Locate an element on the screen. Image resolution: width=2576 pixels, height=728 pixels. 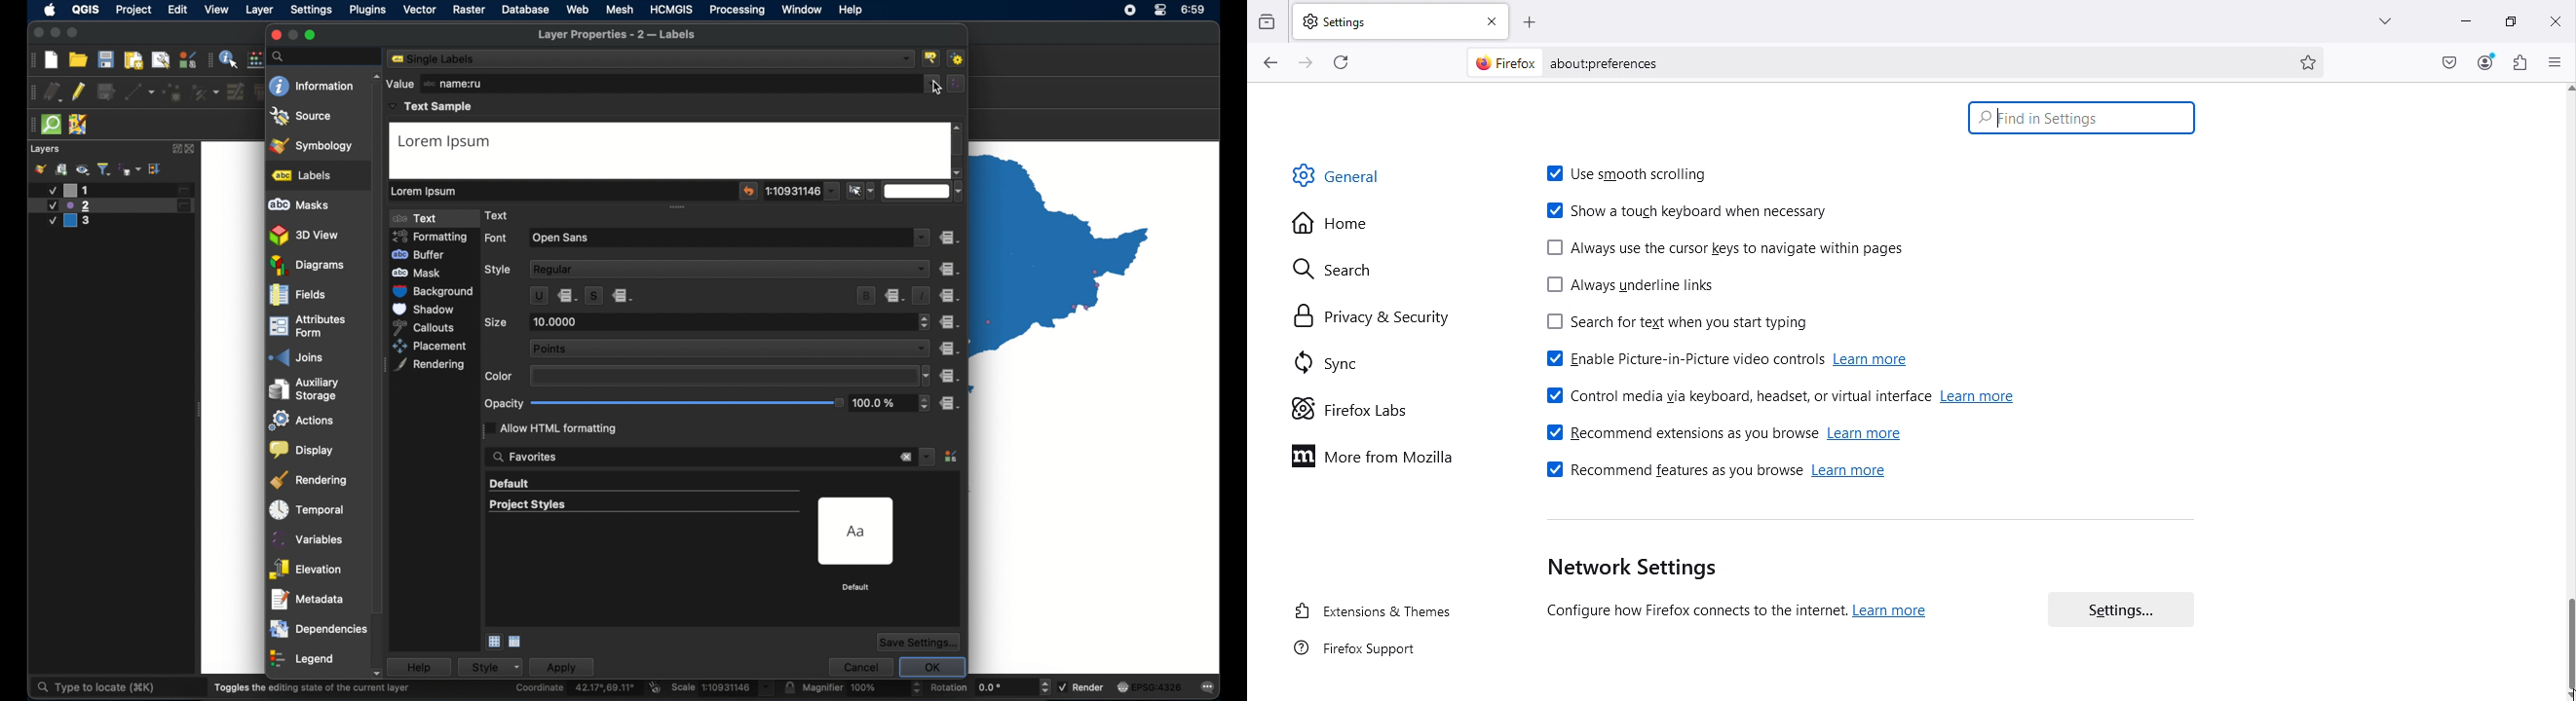
rendering is located at coordinates (430, 365).